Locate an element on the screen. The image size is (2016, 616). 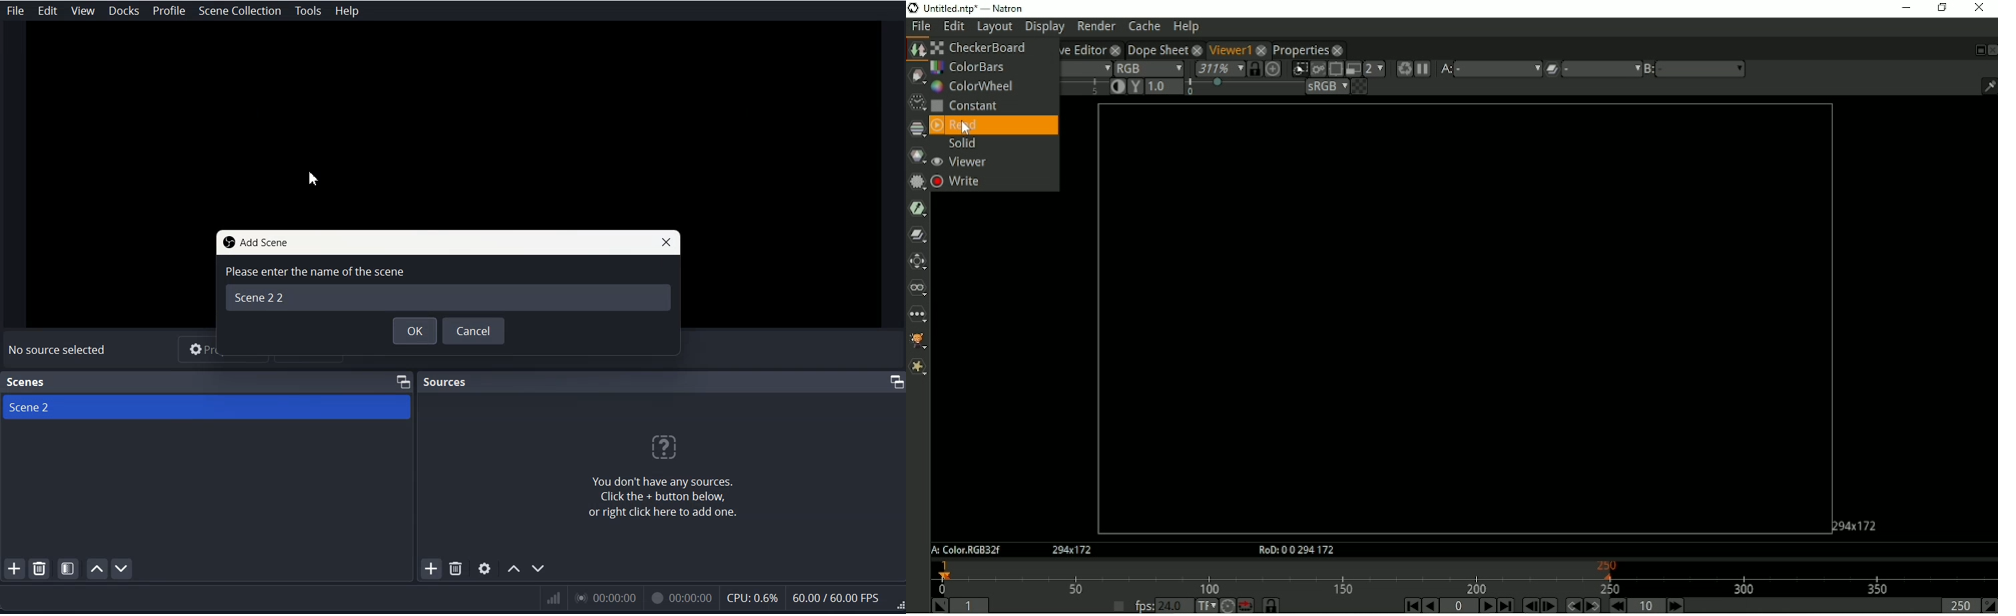
Viewer gamma correction is located at coordinates (1165, 86).